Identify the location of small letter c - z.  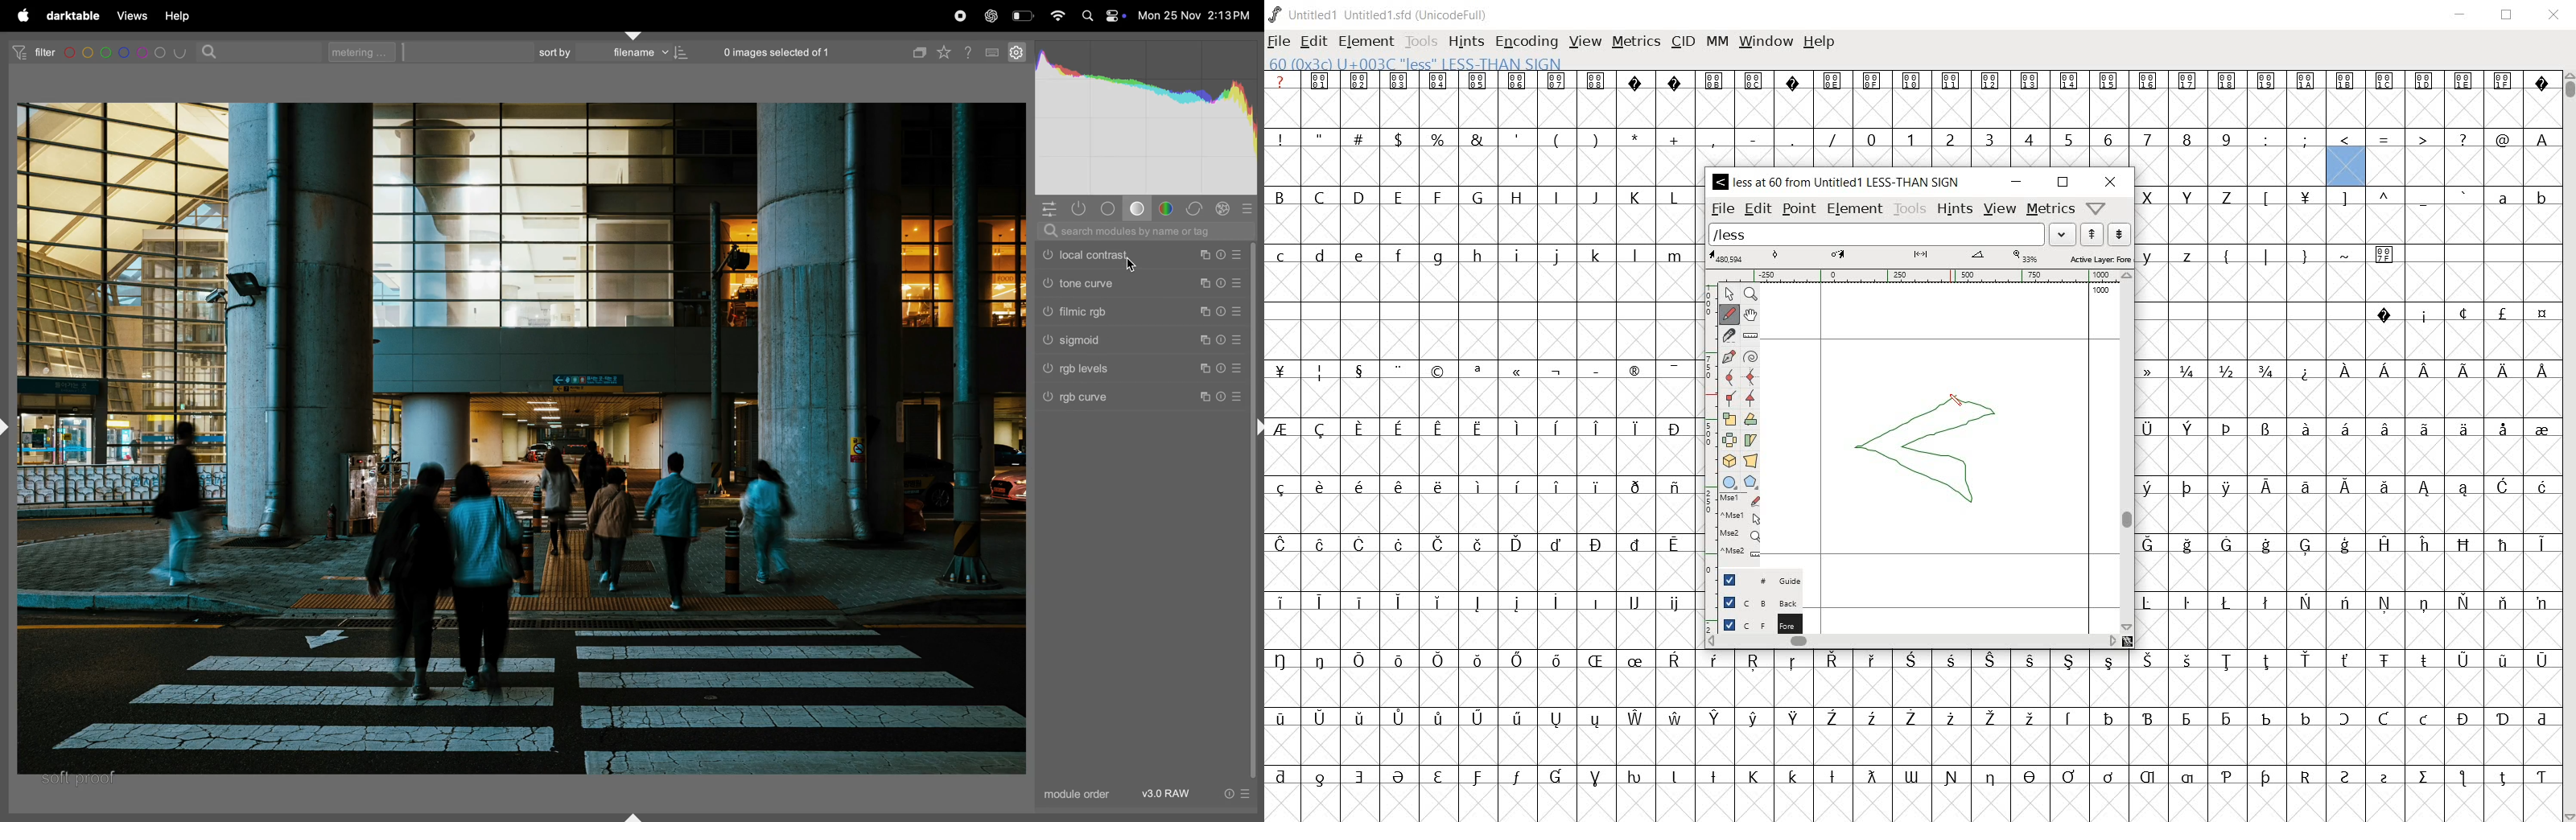
(1482, 253).